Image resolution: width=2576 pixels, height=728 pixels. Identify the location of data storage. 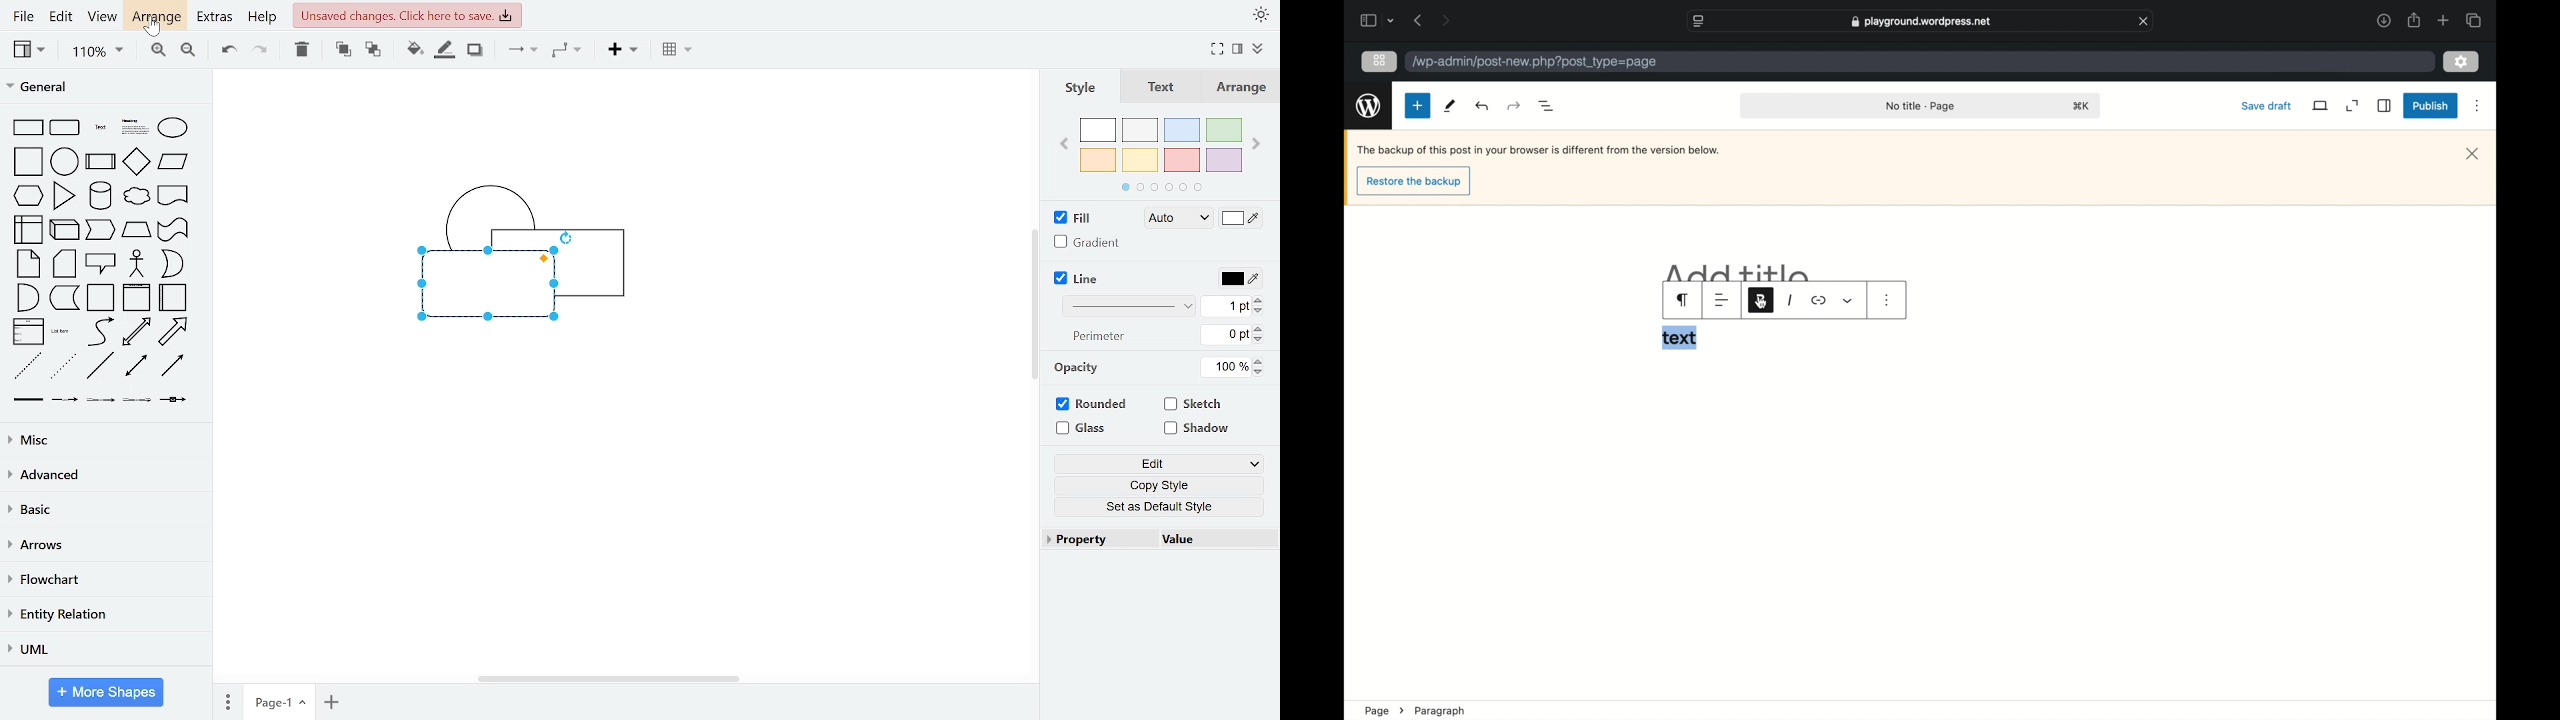
(63, 297).